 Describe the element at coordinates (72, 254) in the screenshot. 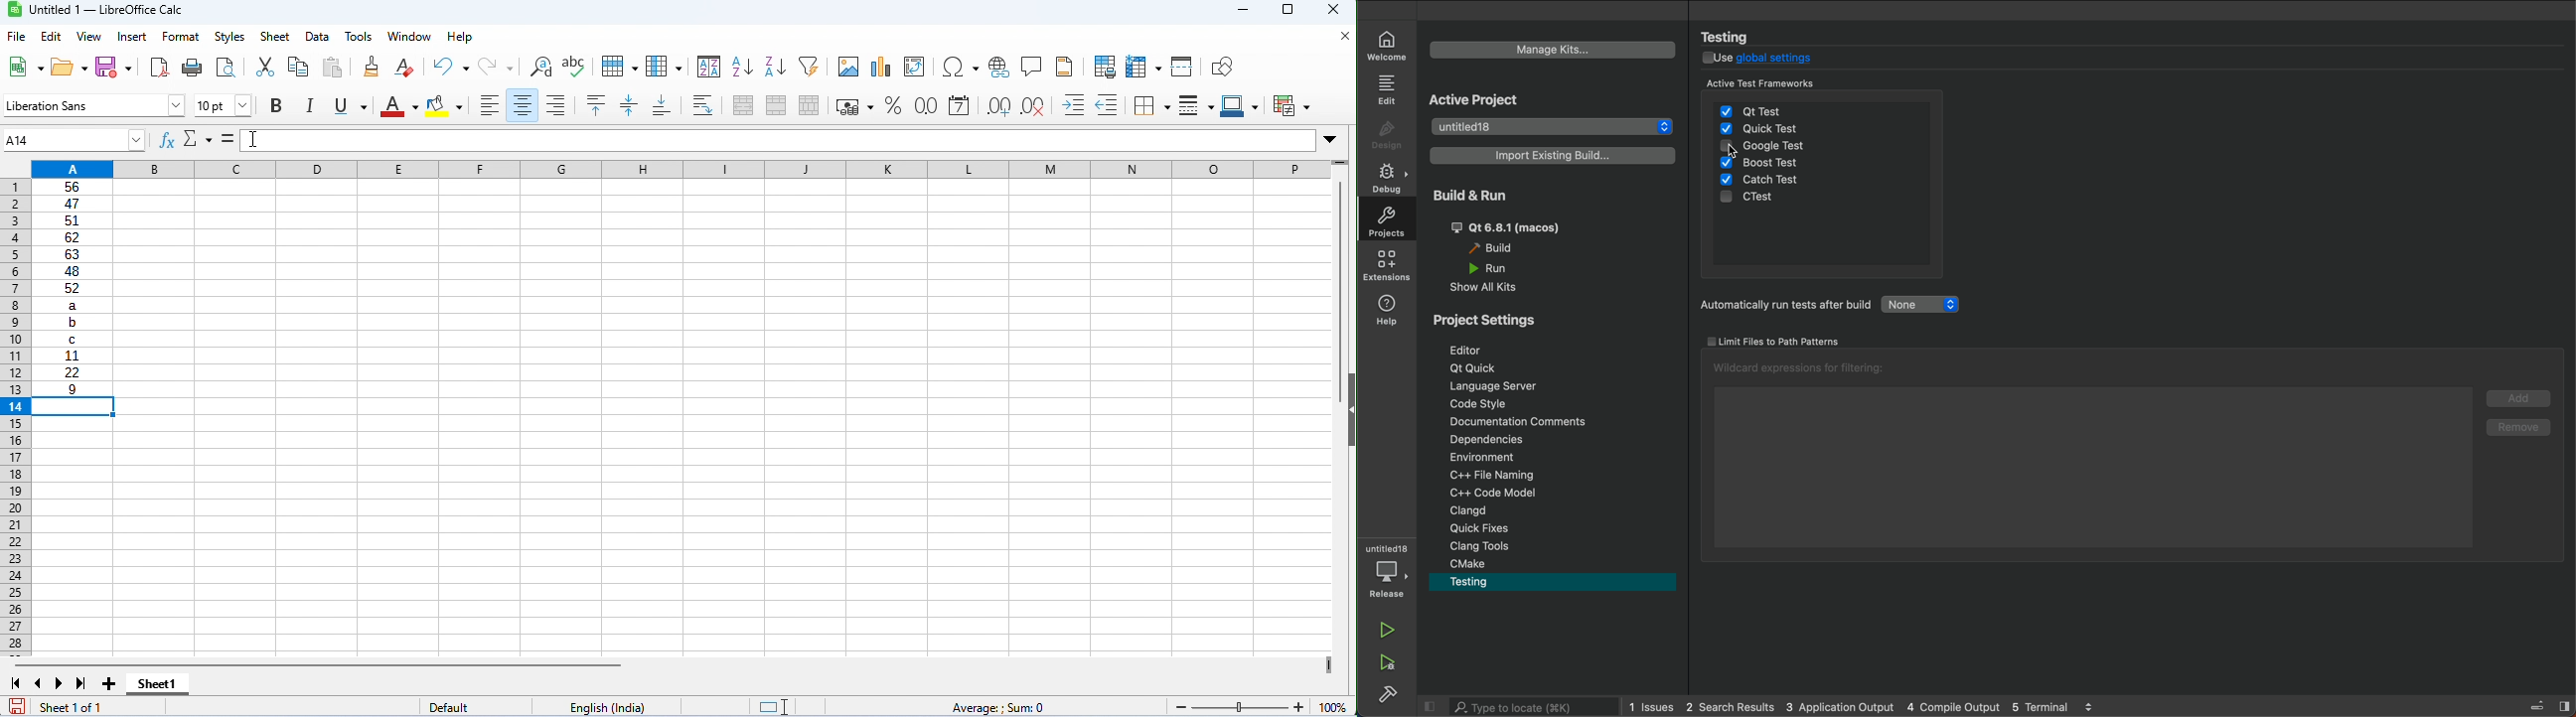

I see `63` at that location.